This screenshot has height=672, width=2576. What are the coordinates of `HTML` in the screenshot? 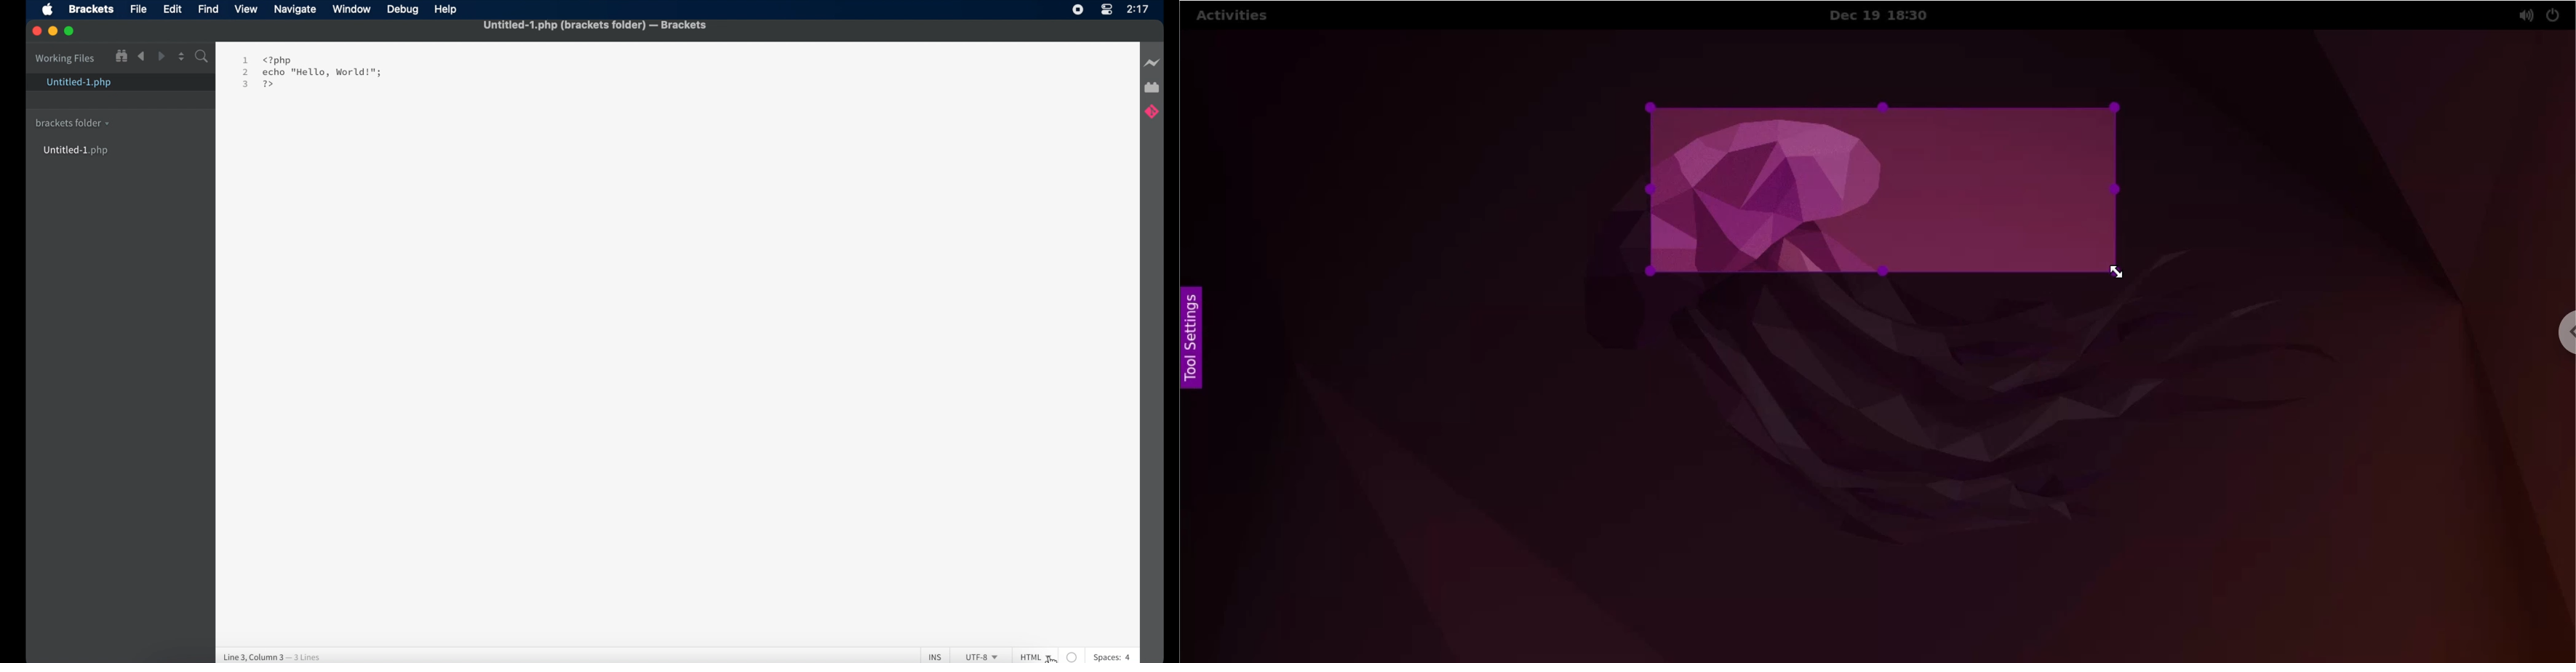 It's located at (1035, 654).